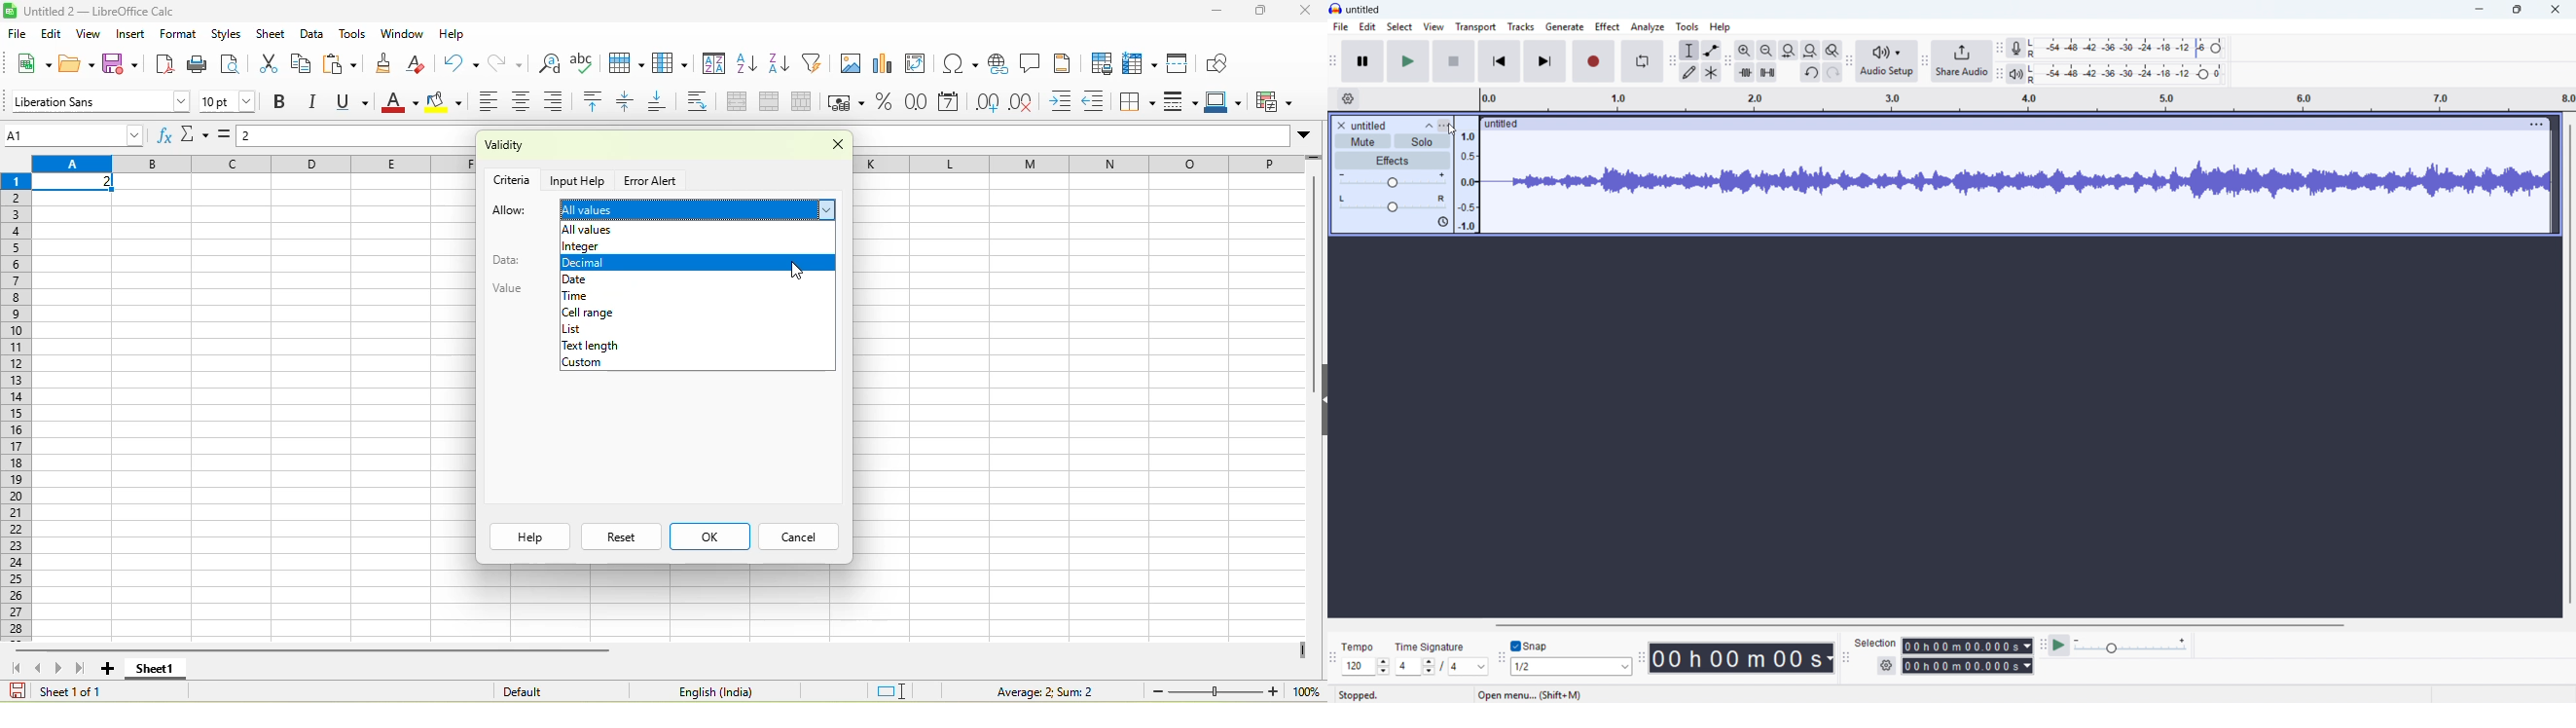 The width and height of the screenshot is (2576, 728). Describe the element at coordinates (1363, 62) in the screenshot. I see `Pause ` at that location.